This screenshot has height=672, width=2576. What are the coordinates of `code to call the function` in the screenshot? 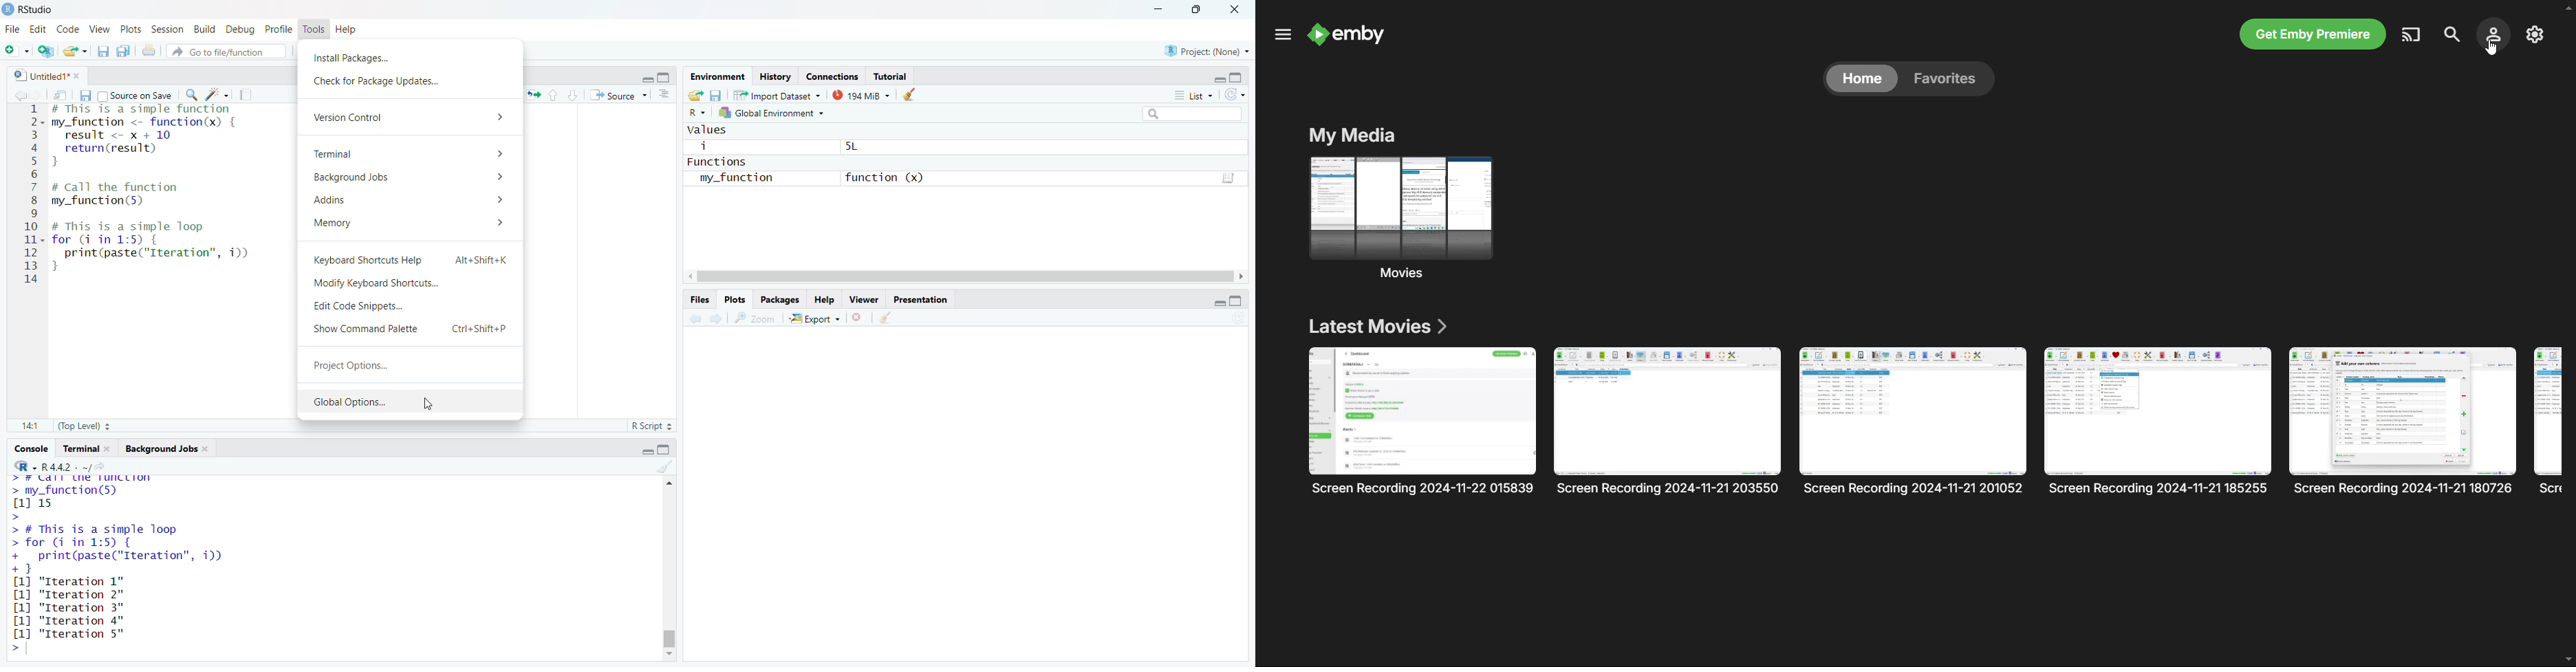 It's located at (145, 195).